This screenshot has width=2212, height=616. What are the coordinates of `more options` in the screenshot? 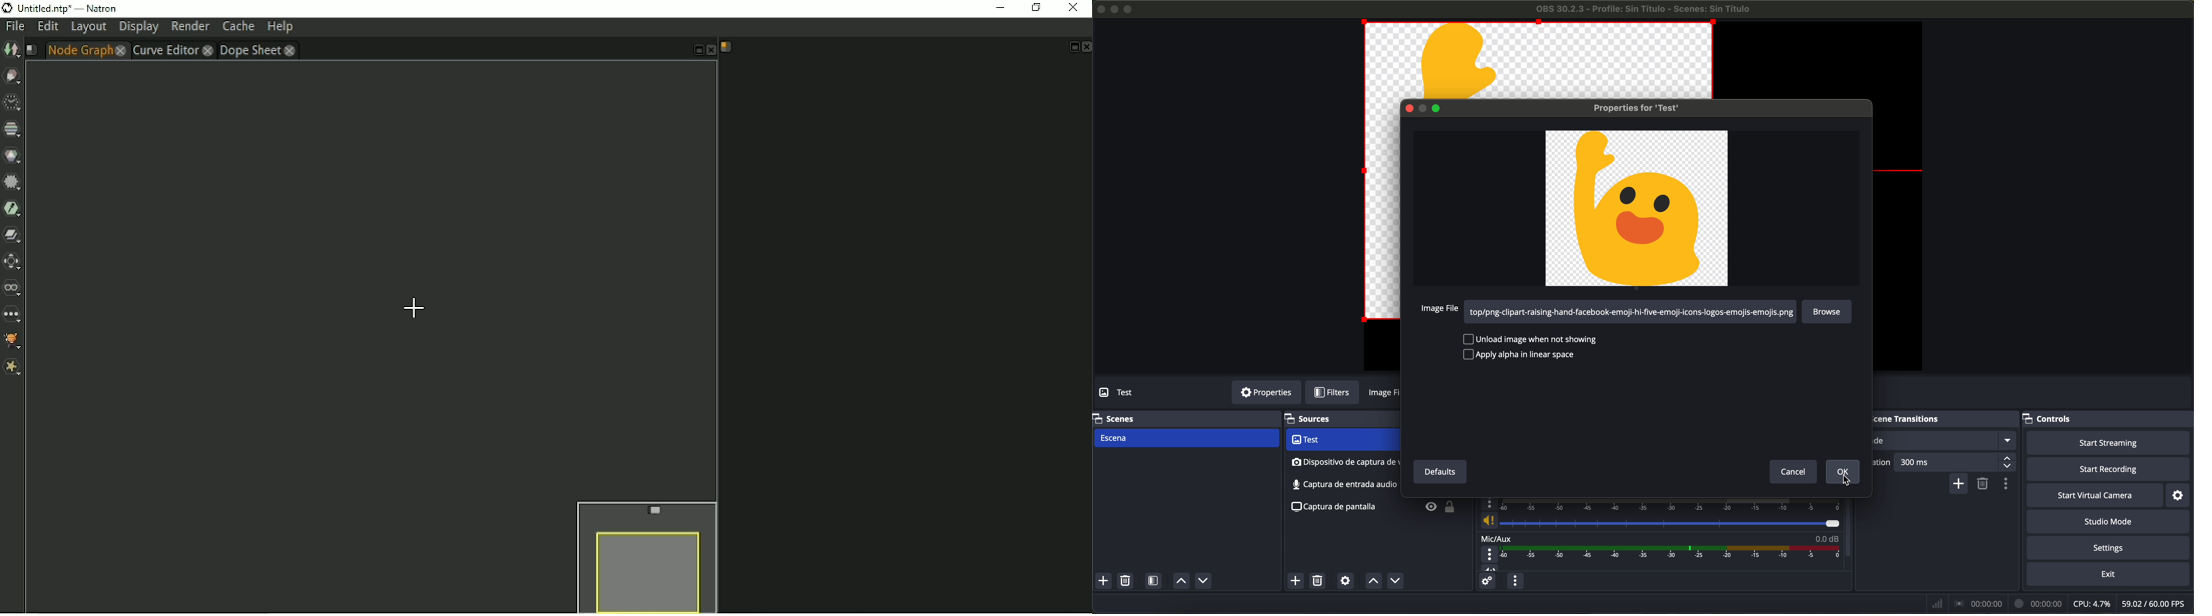 It's located at (1490, 555).